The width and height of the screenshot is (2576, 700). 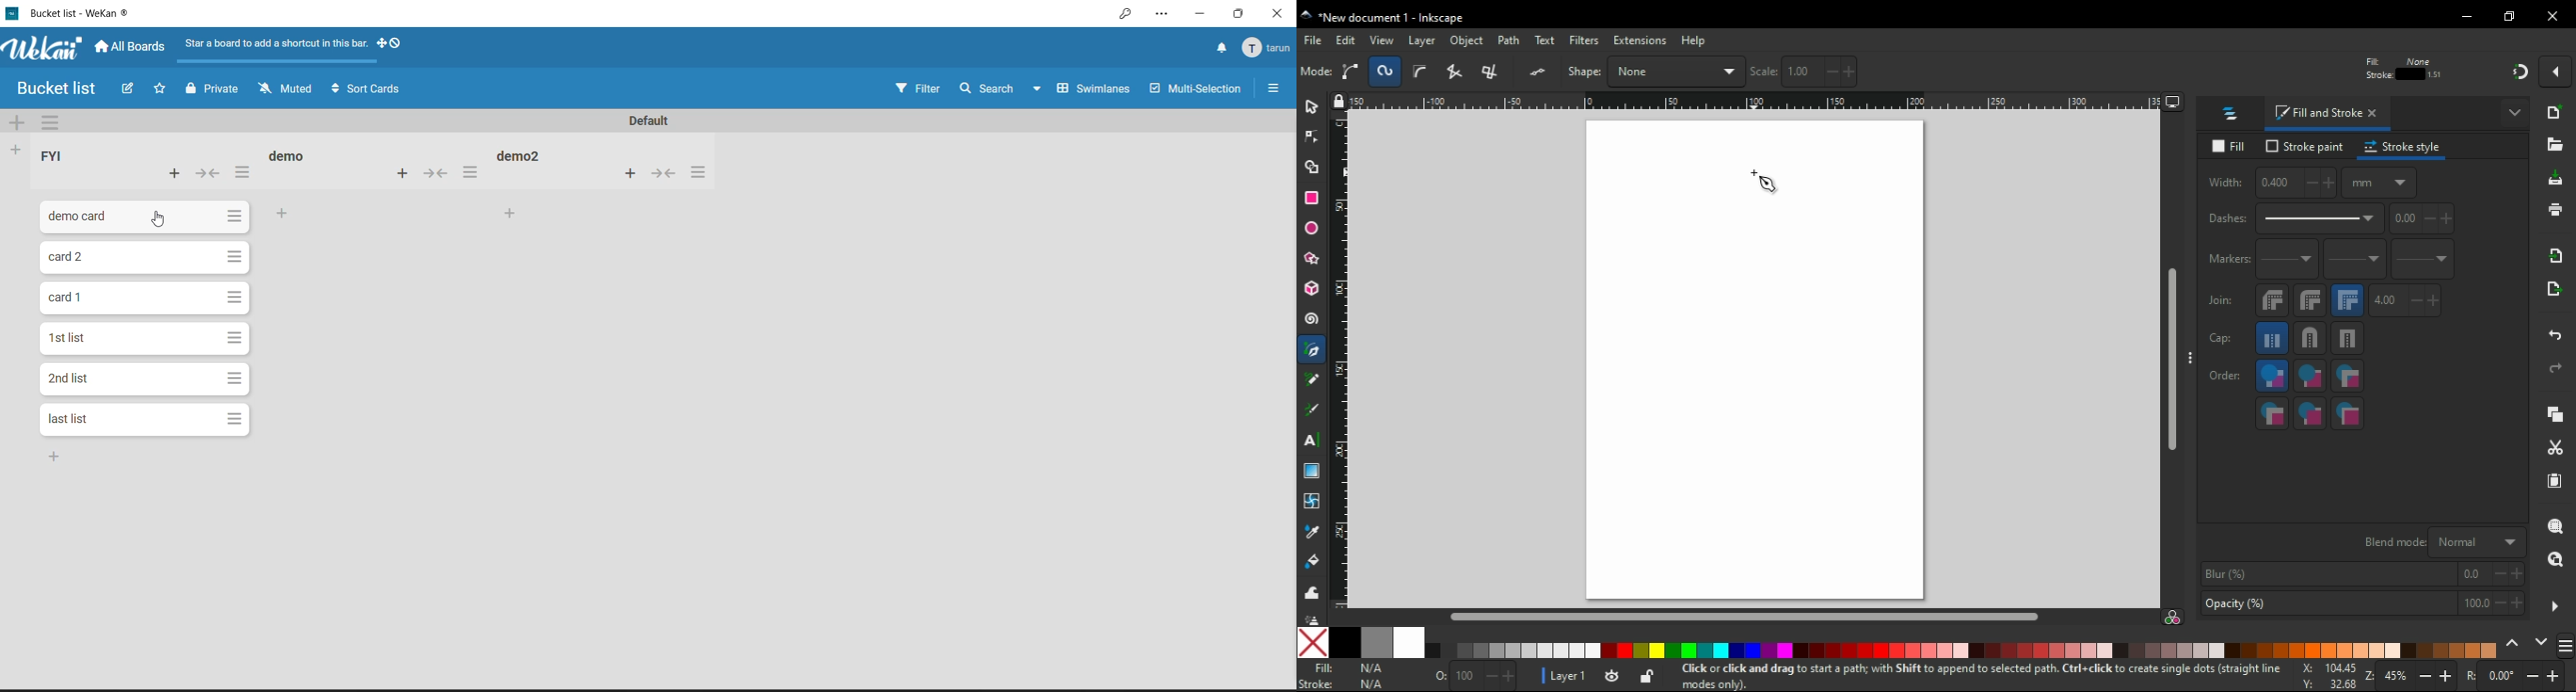 I want to click on stroke style, so click(x=2403, y=147).